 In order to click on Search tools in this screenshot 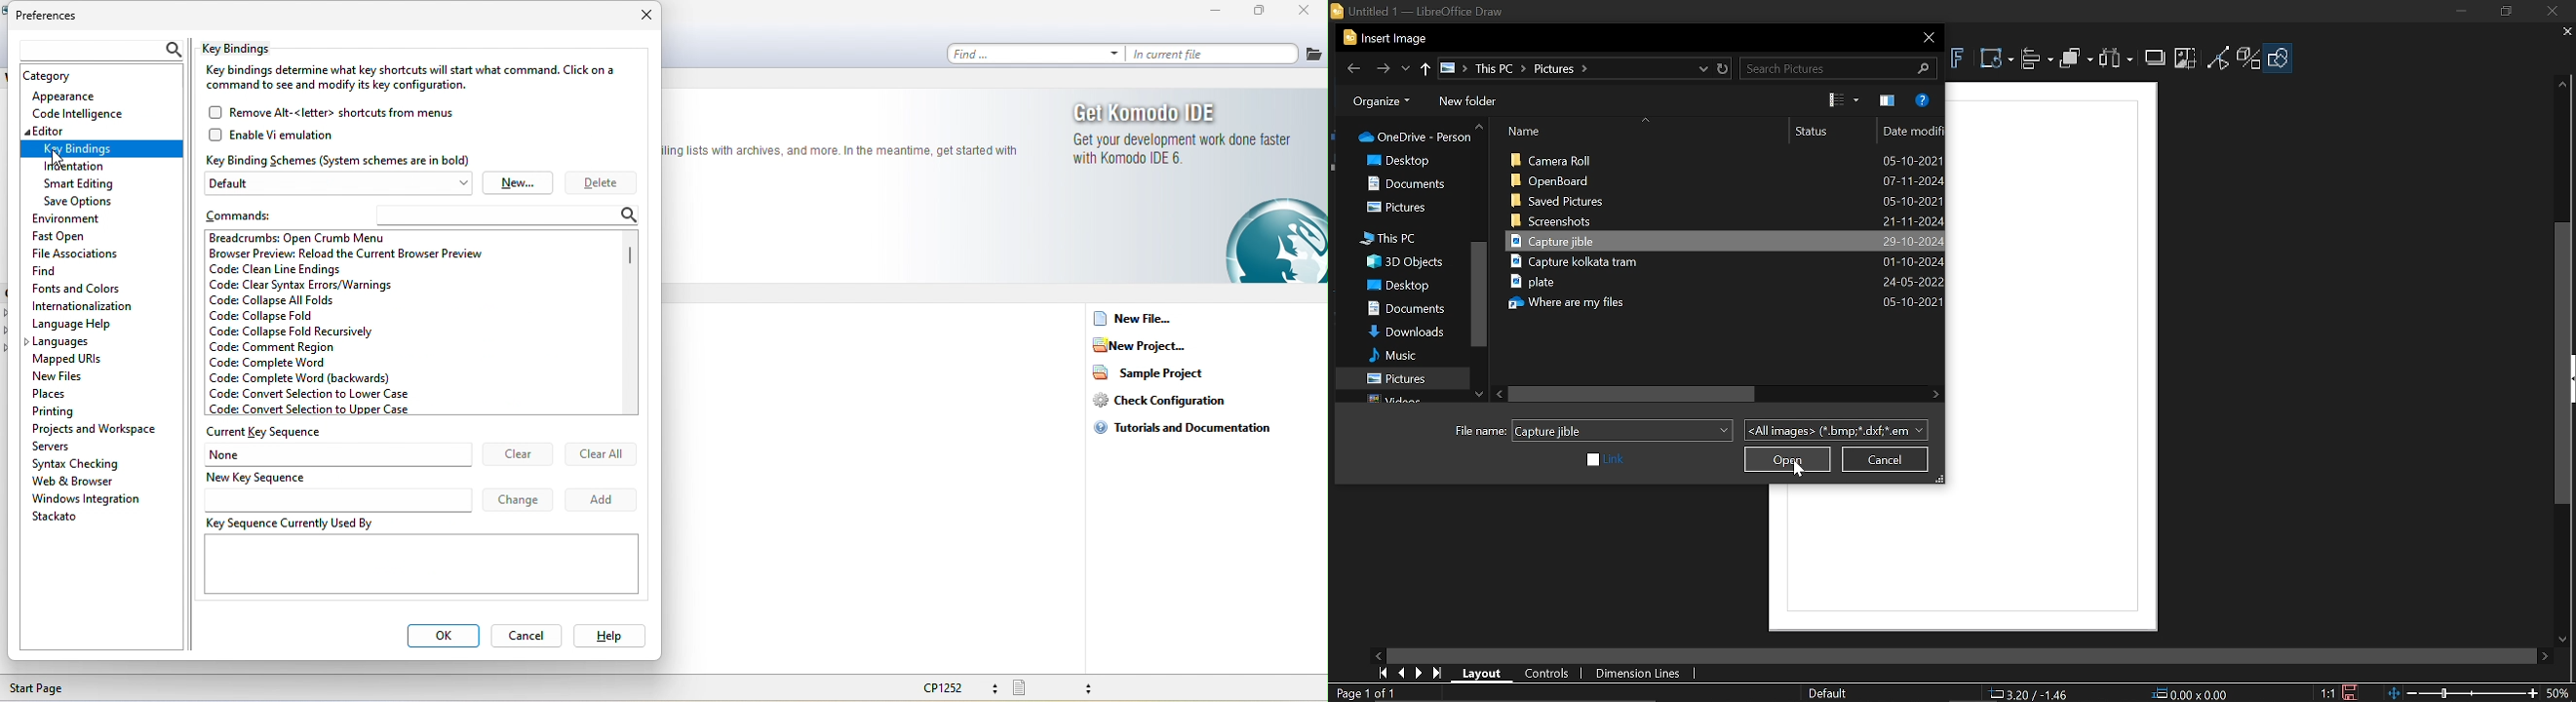, I will do `click(1841, 67)`.